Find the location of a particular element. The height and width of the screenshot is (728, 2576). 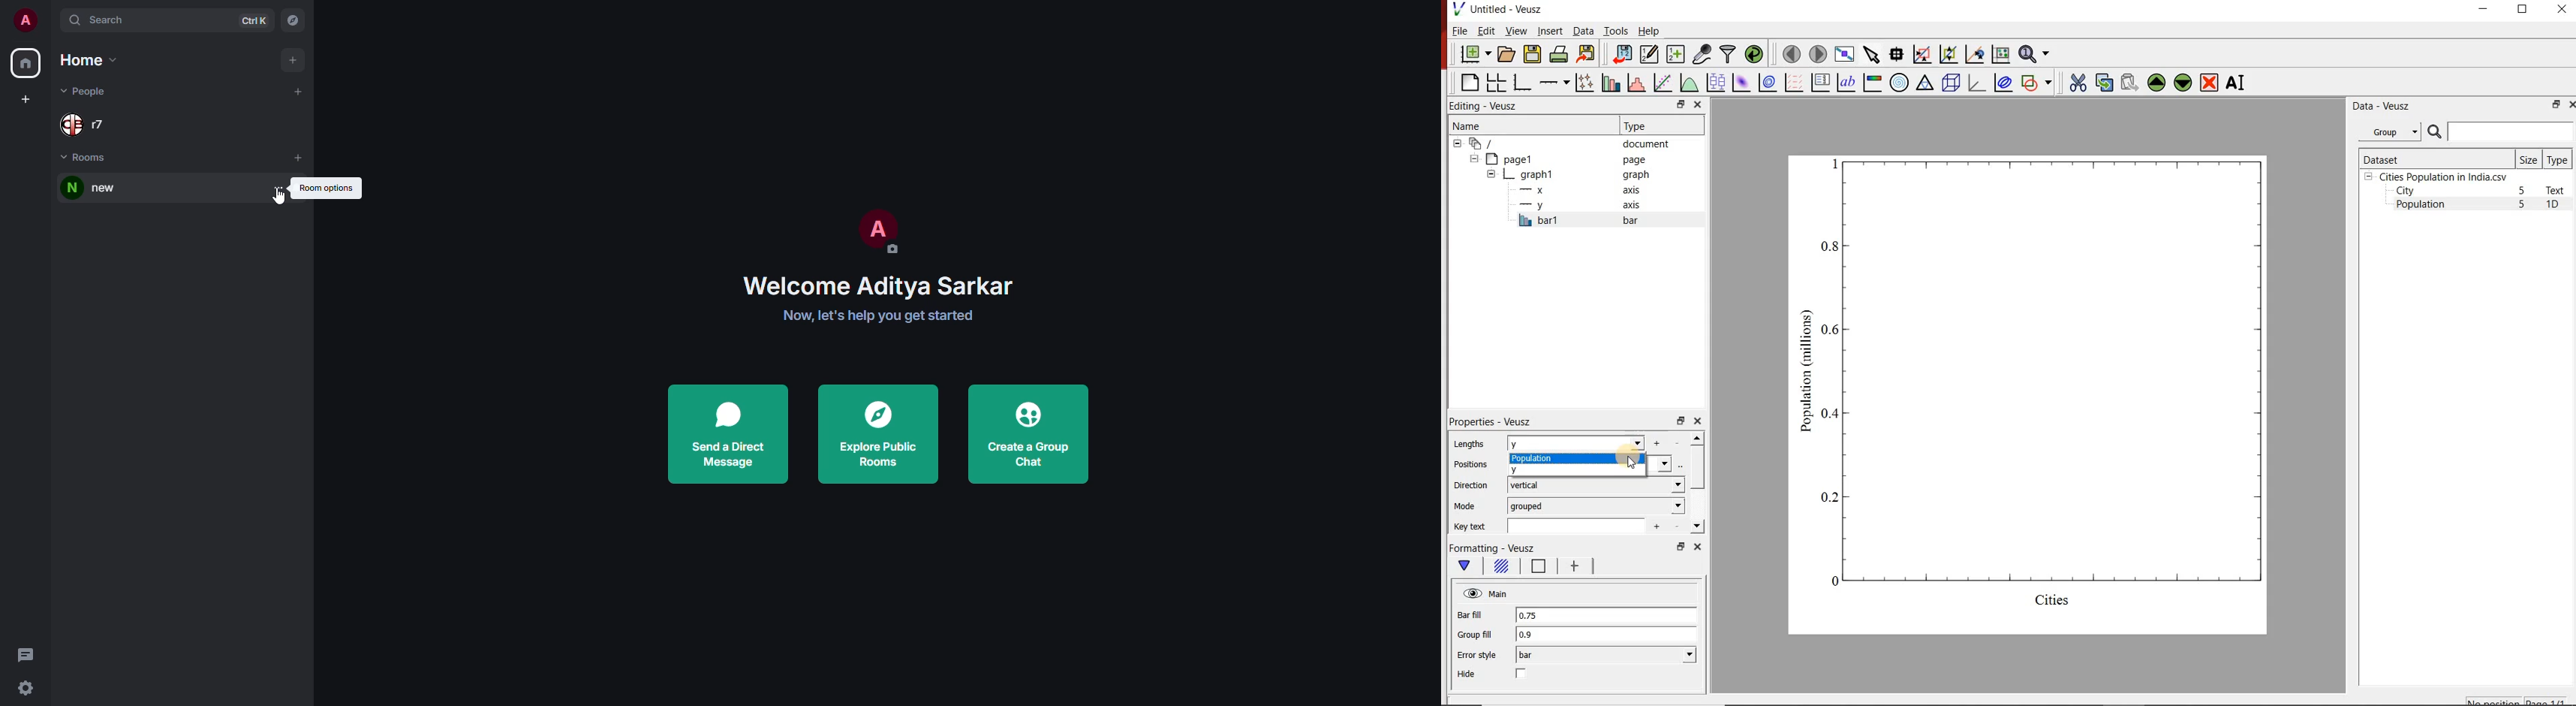

Mode is located at coordinates (1467, 507).